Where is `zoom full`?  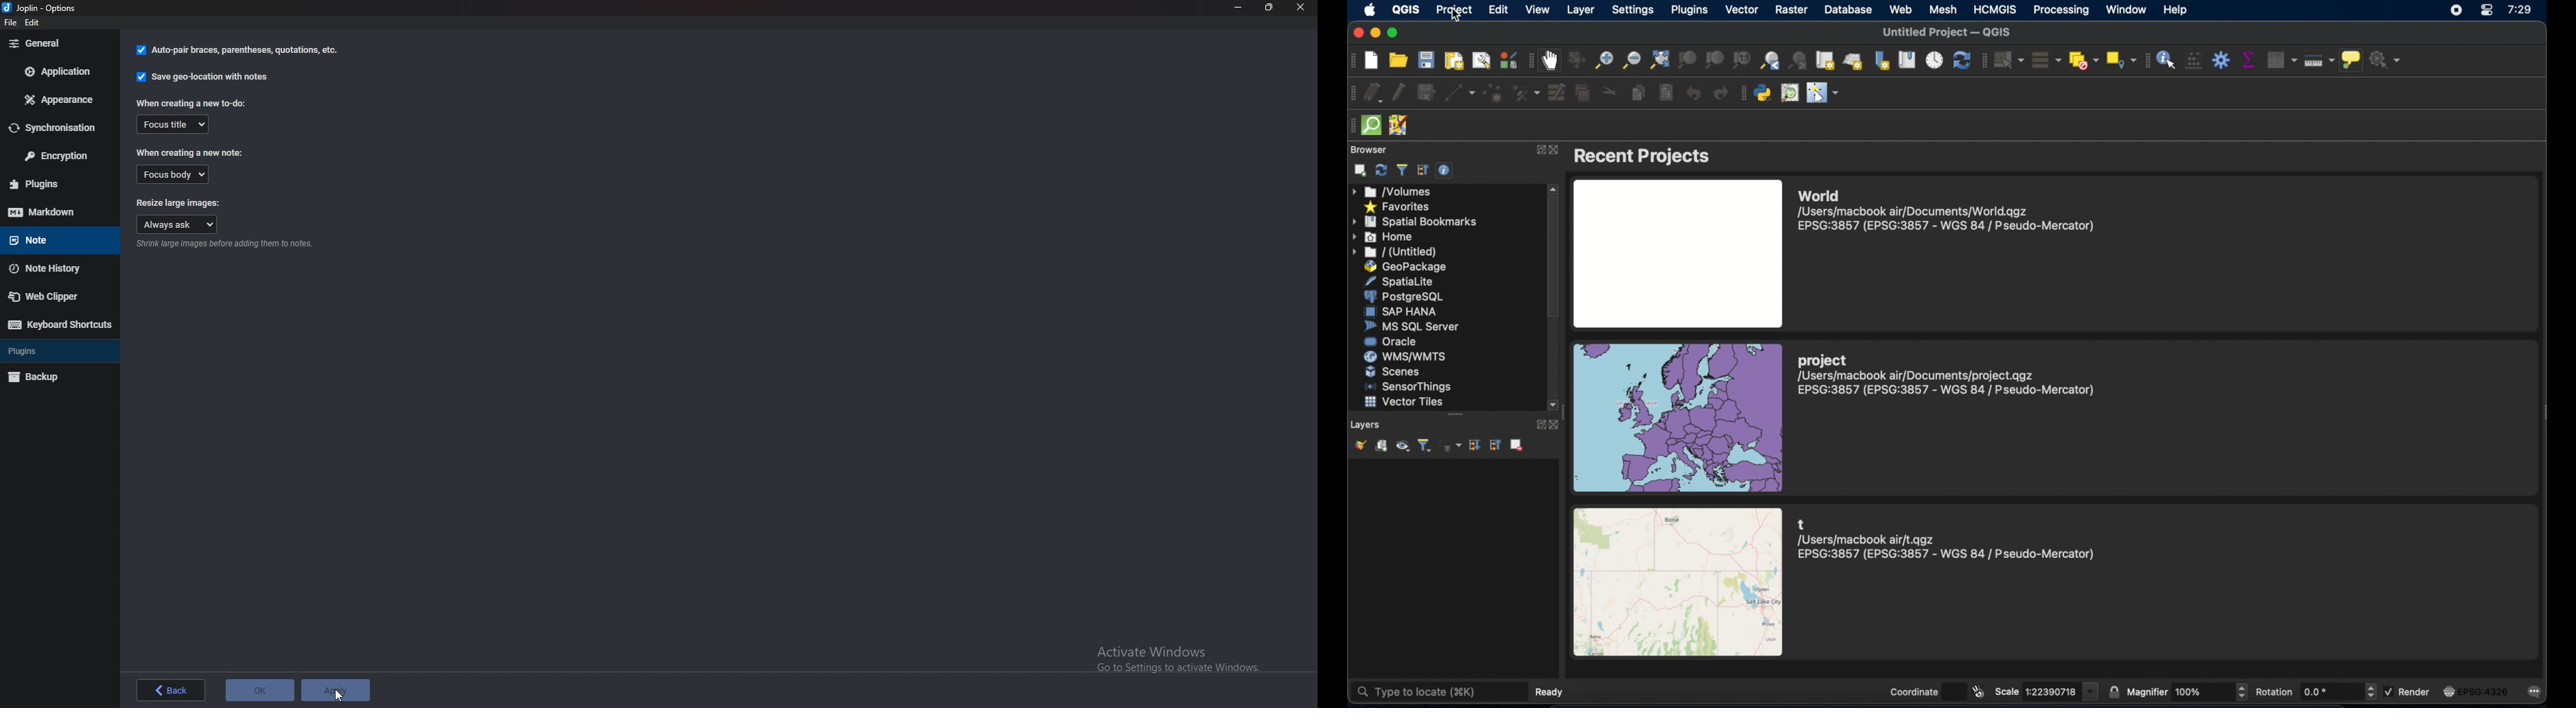
zoom full is located at coordinates (1660, 61).